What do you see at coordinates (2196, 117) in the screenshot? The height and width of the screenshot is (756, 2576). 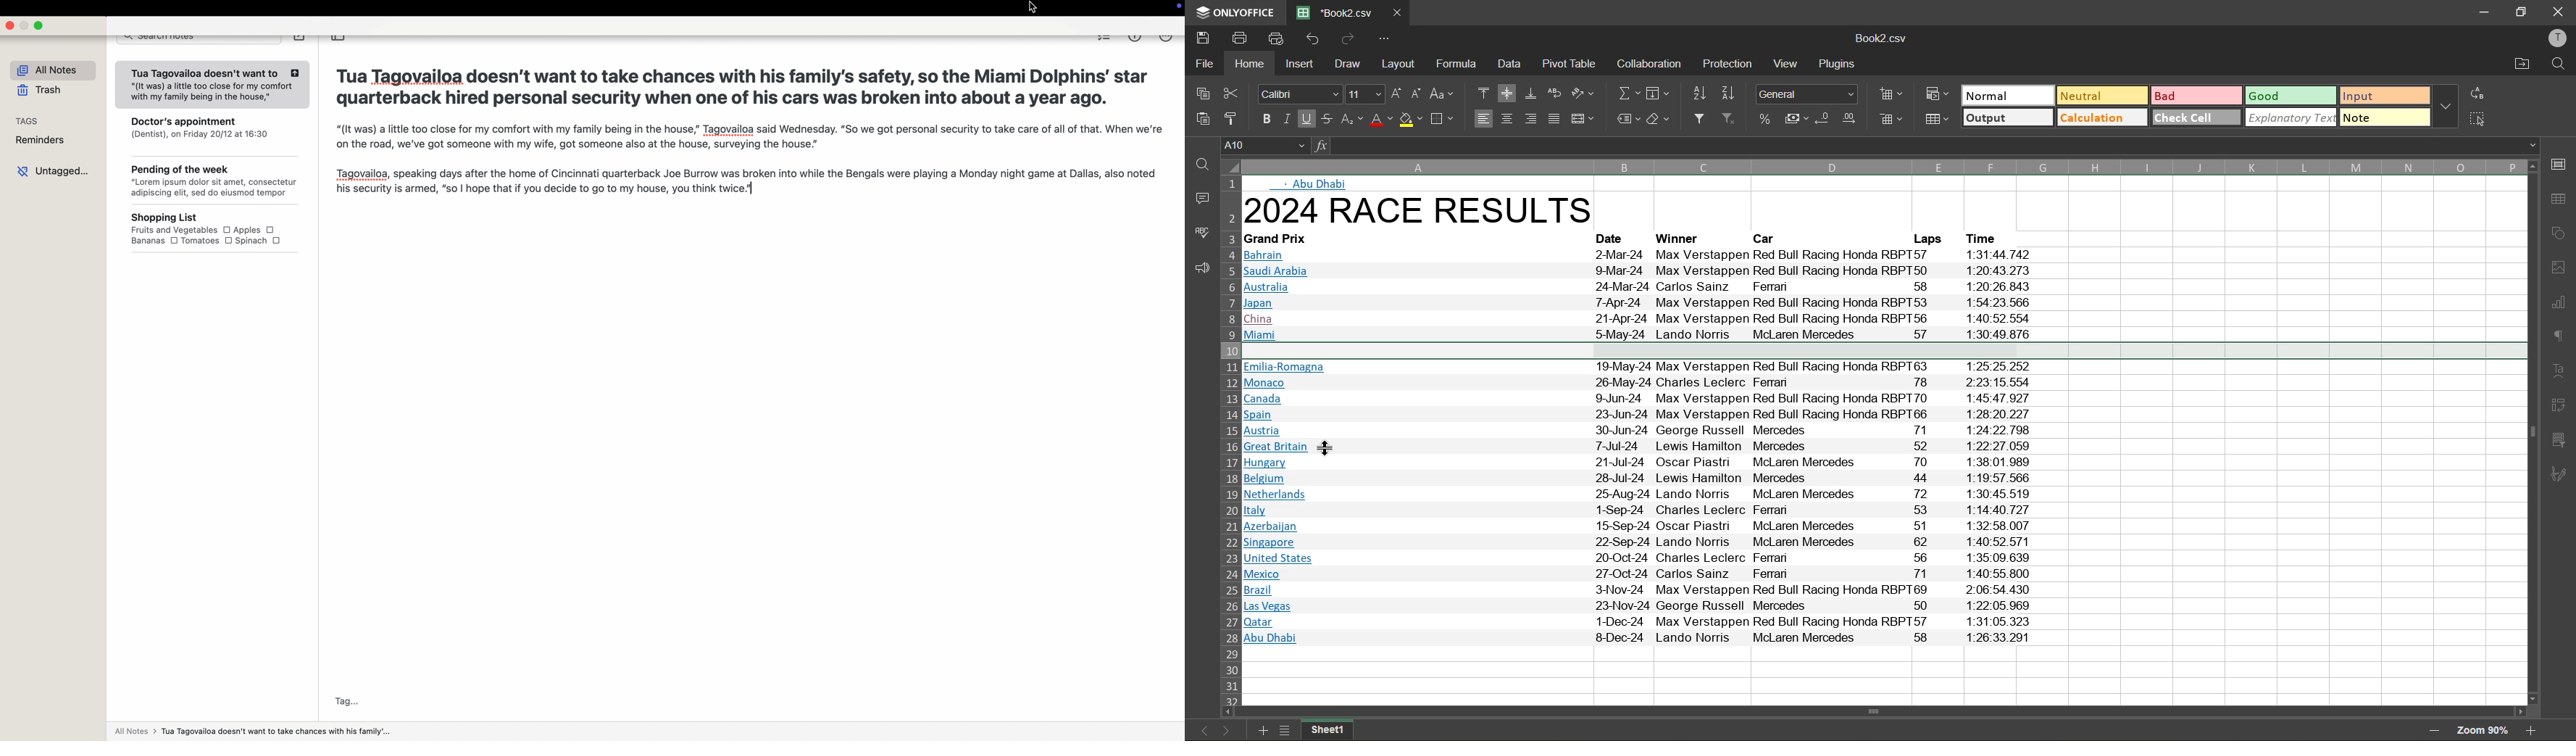 I see `check cell` at bounding box center [2196, 117].